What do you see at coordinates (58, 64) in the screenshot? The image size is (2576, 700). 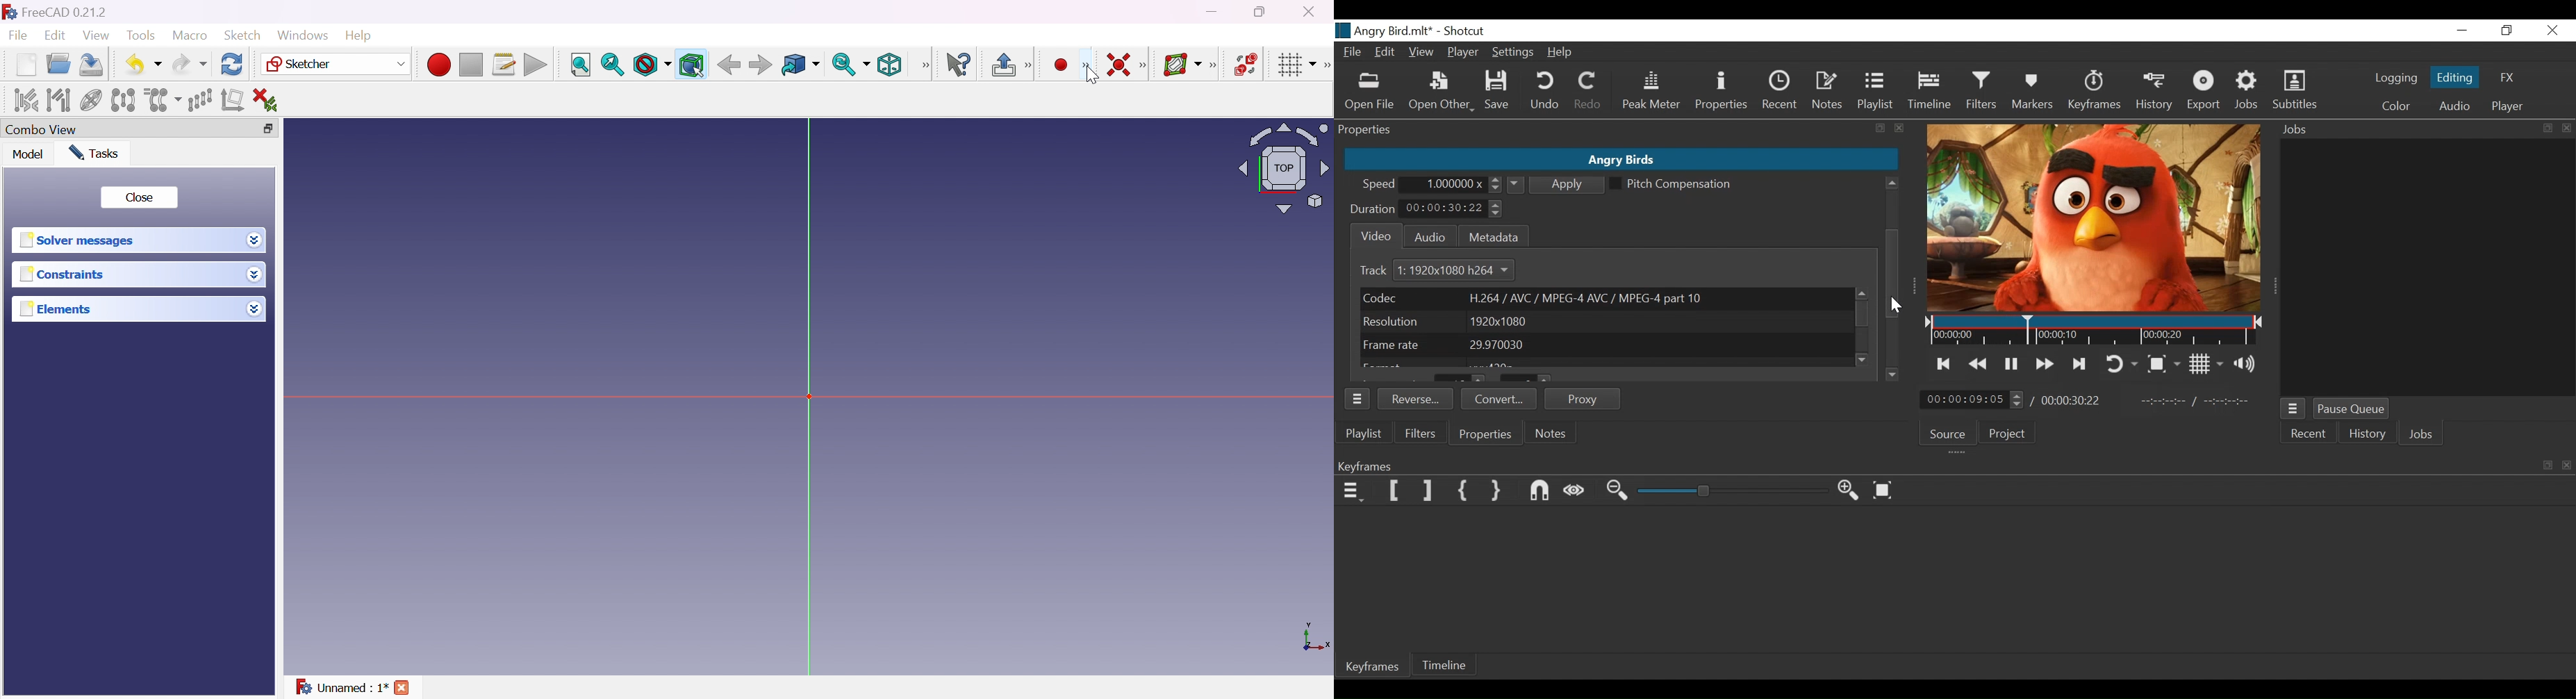 I see `Open` at bounding box center [58, 64].